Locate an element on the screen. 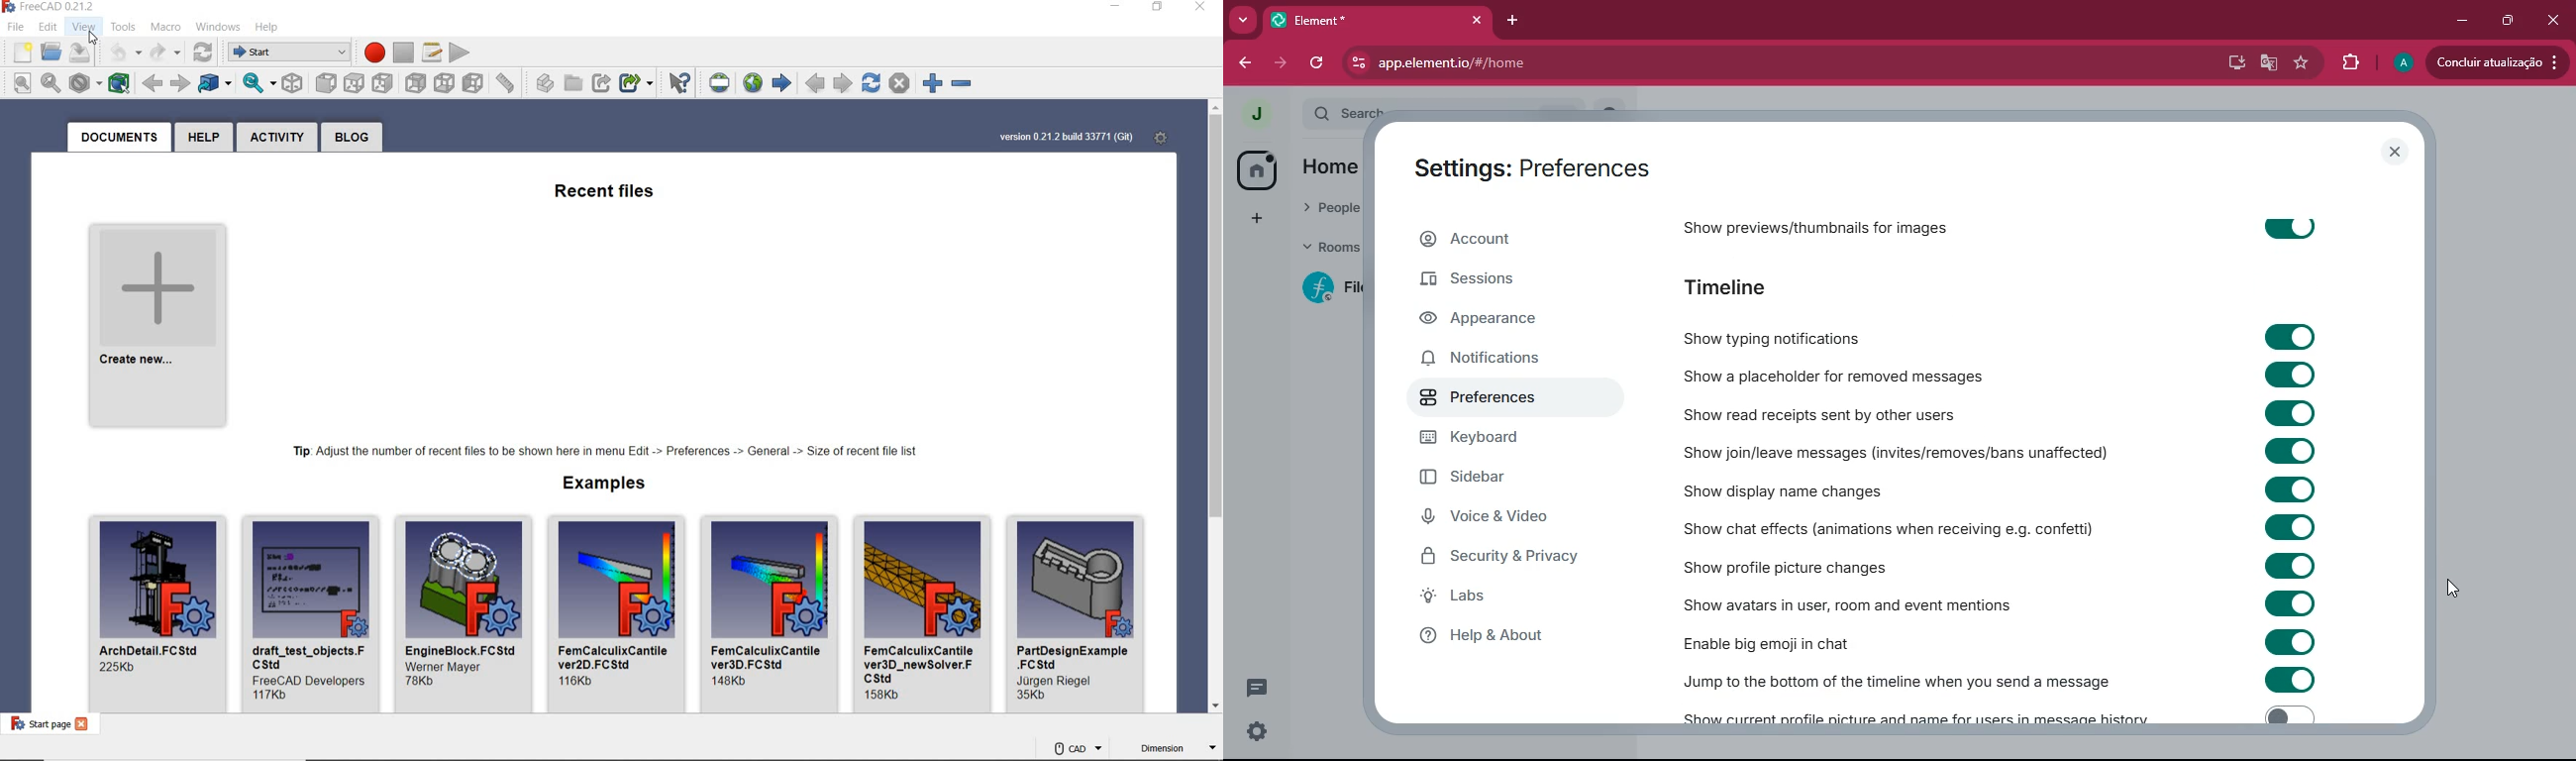  left is located at coordinates (474, 83).